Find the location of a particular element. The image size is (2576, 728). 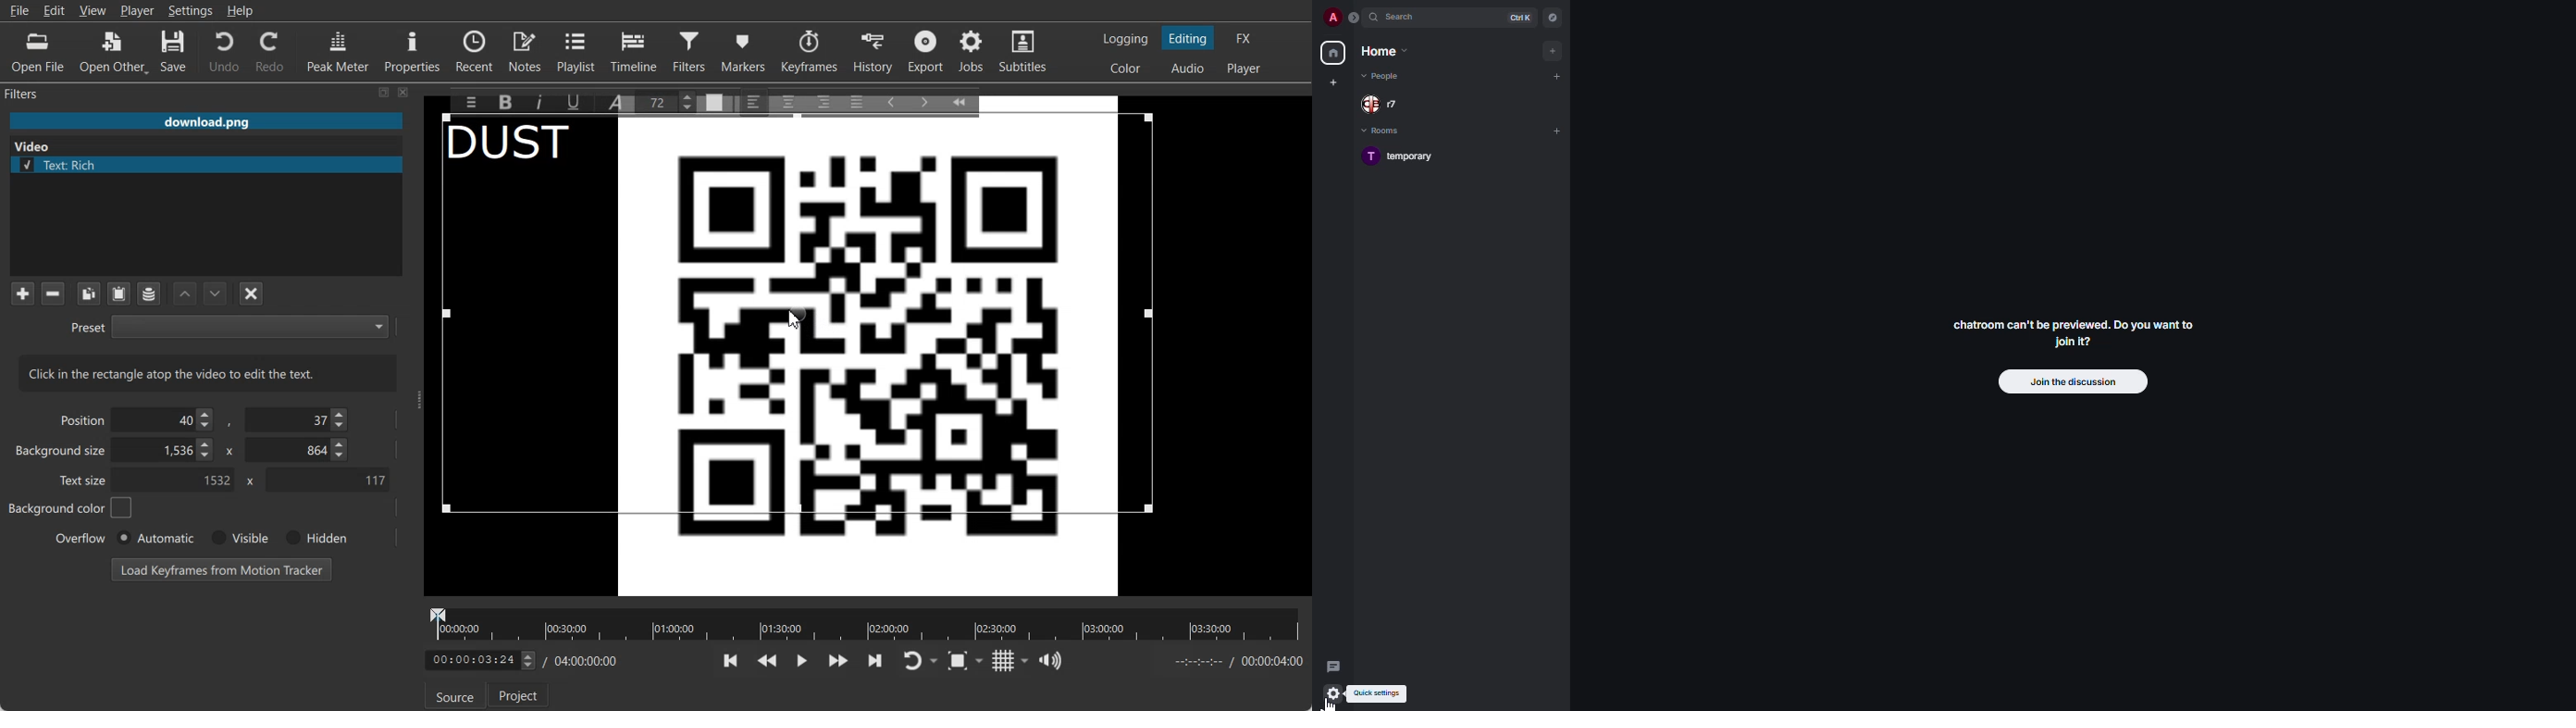

Filters is located at coordinates (692, 50).